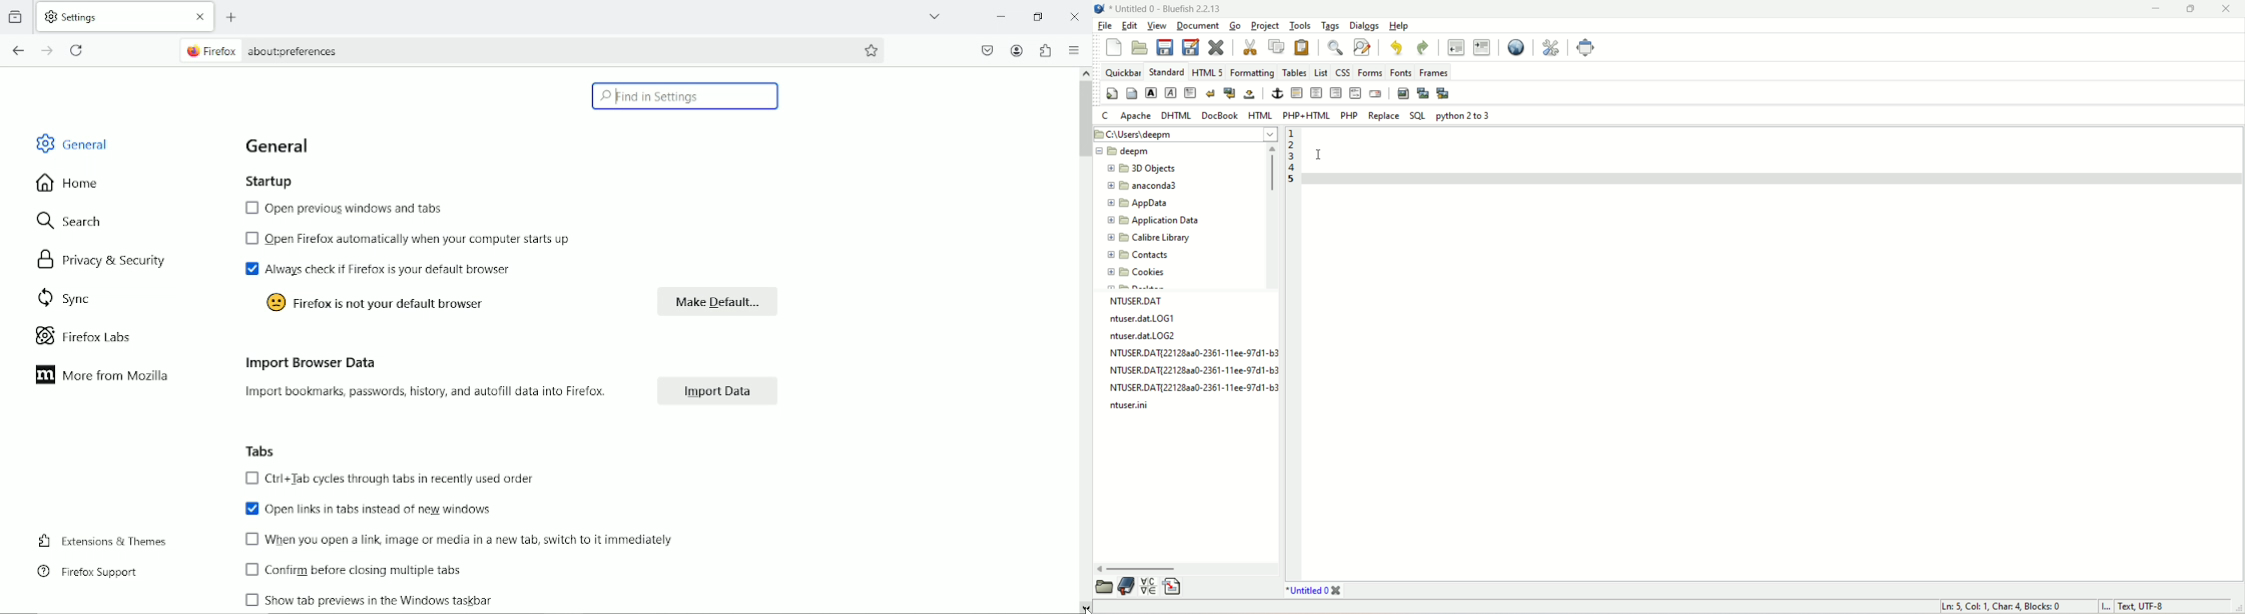 Image resolution: width=2268 pixels, height=616 pixels. What do you see at coordinates (1370, 72) in the screenshot?
I see `forms` at bounding box center [1370, 72].